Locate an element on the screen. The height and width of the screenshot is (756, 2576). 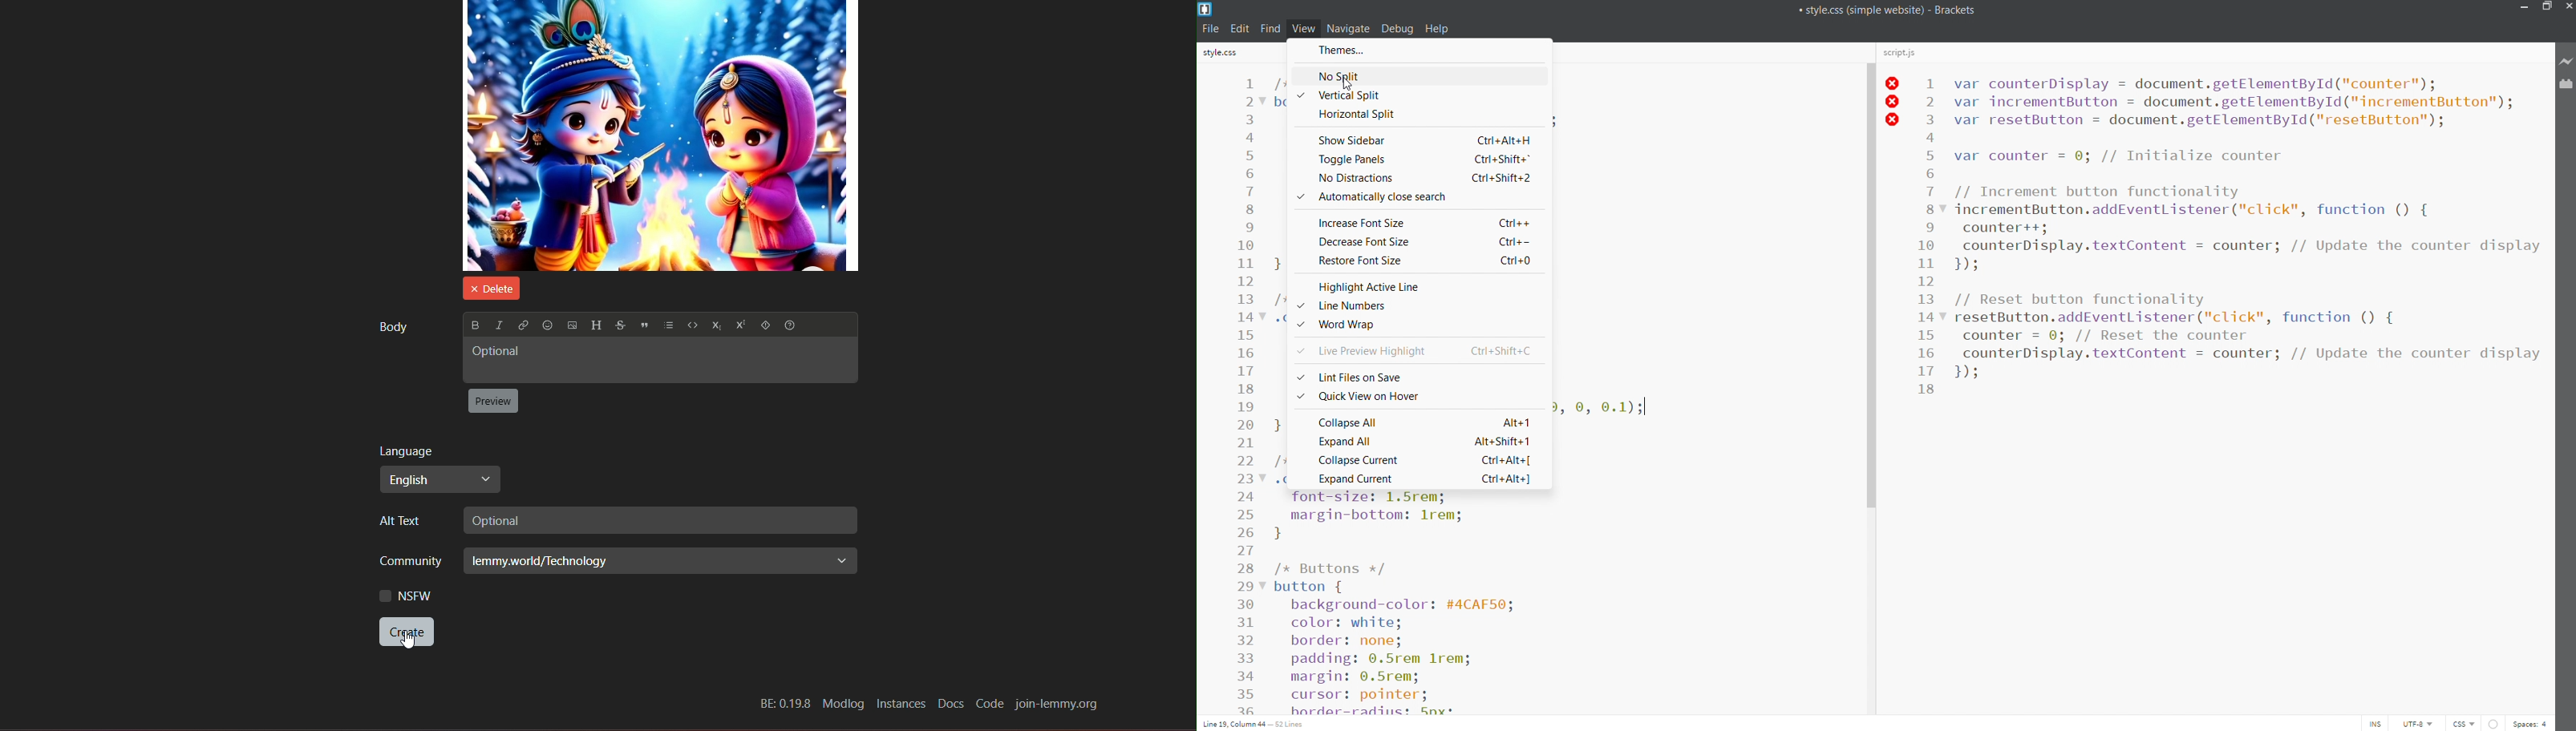
horizontal split is located at coordinates (1419, 114).